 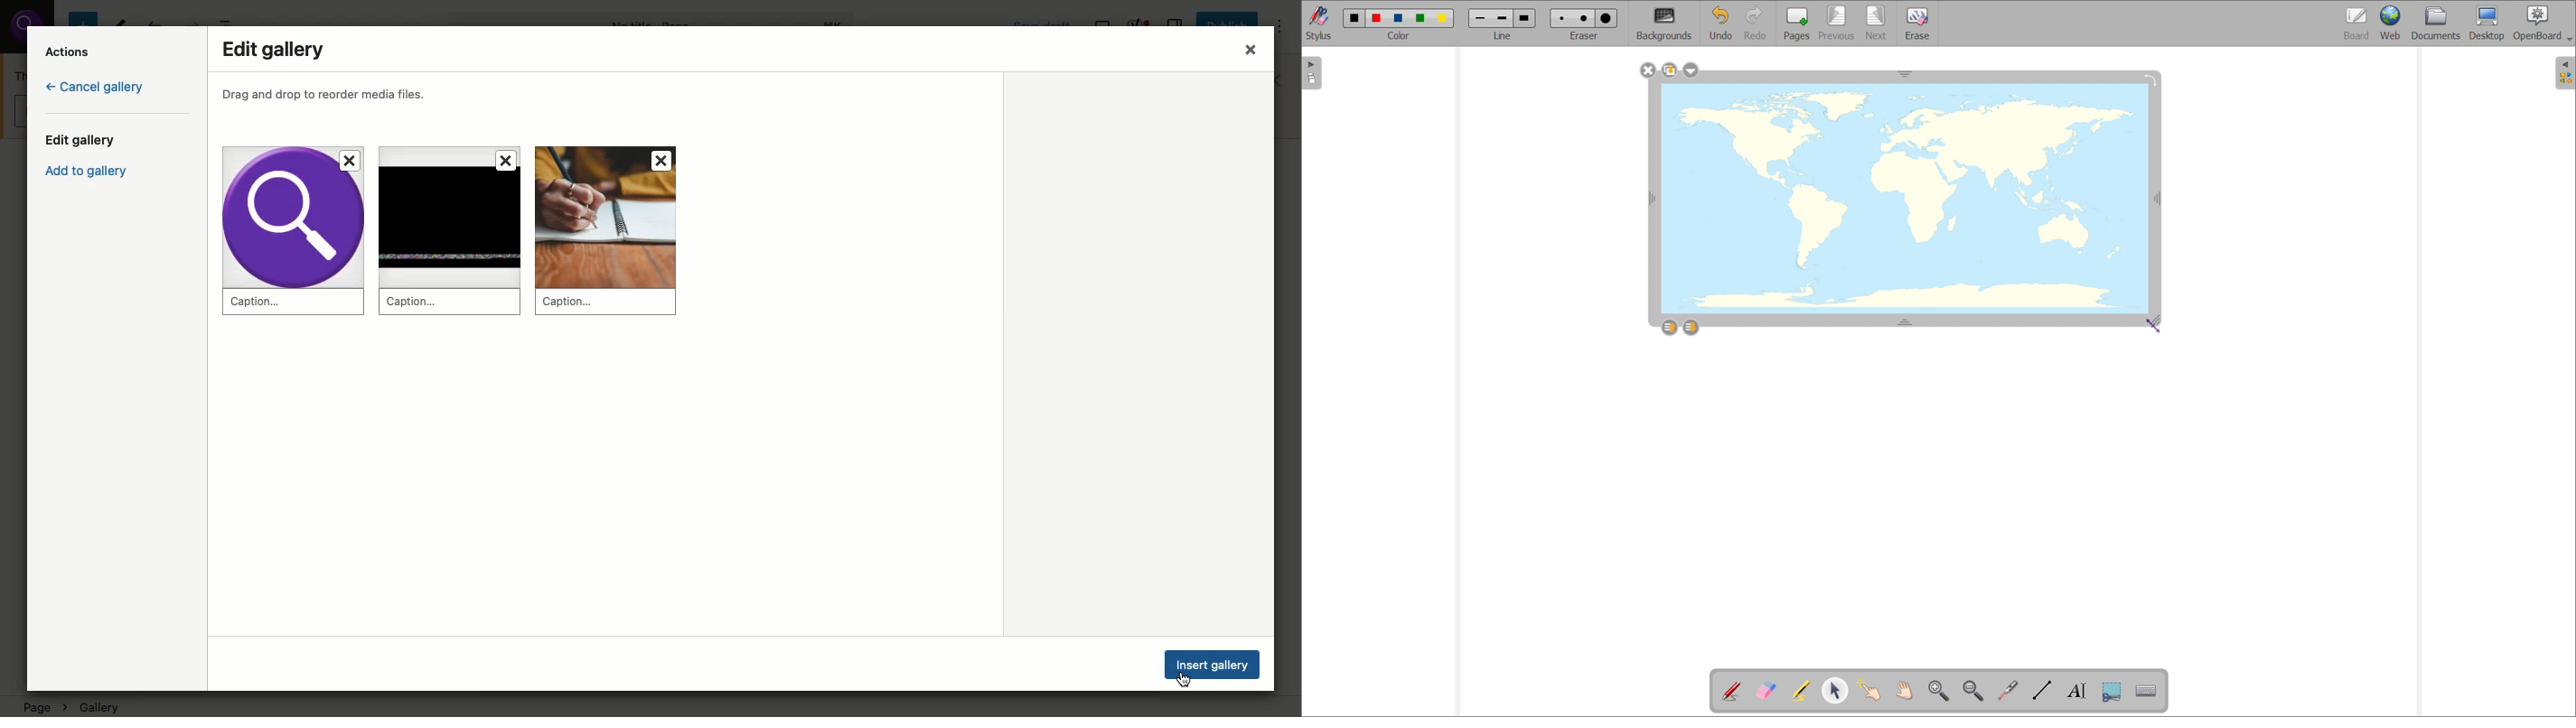 I want to click on capture part of the screen, so click(x=2113, y=691).